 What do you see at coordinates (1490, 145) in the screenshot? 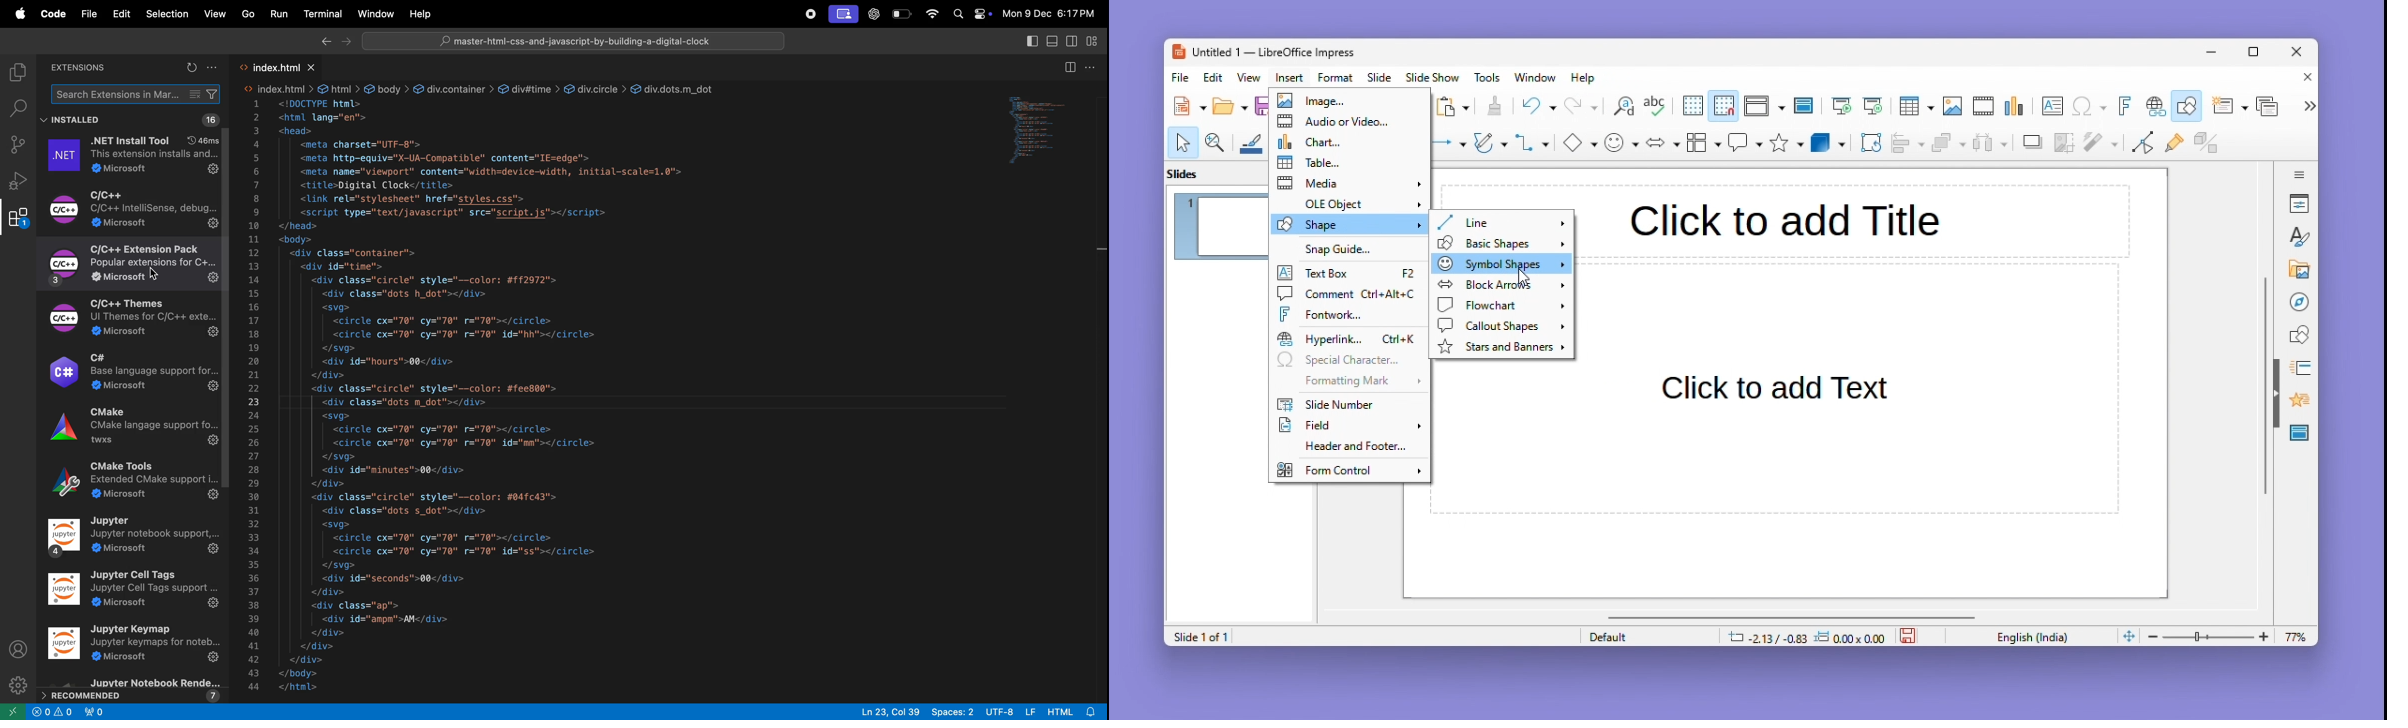
I see `pencil` at bounding box center [1490, 145].